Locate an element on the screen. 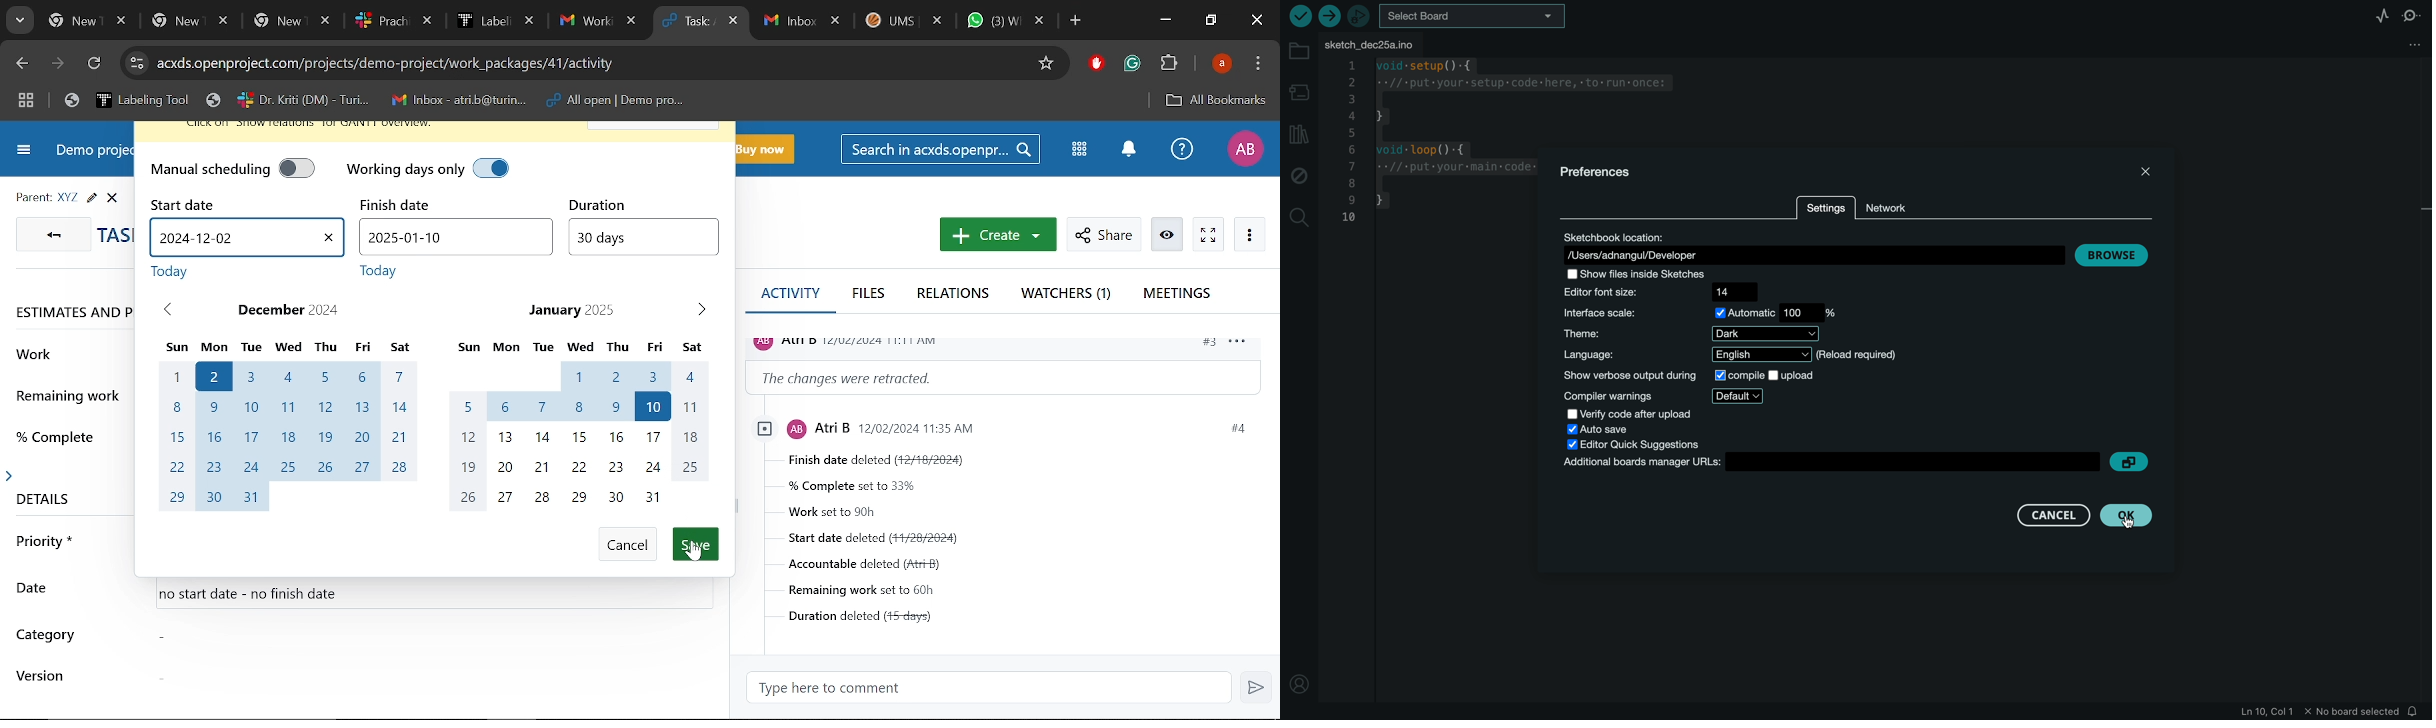 This screenshot has width=2436, height=728. today is located at coordinates (176, 271).